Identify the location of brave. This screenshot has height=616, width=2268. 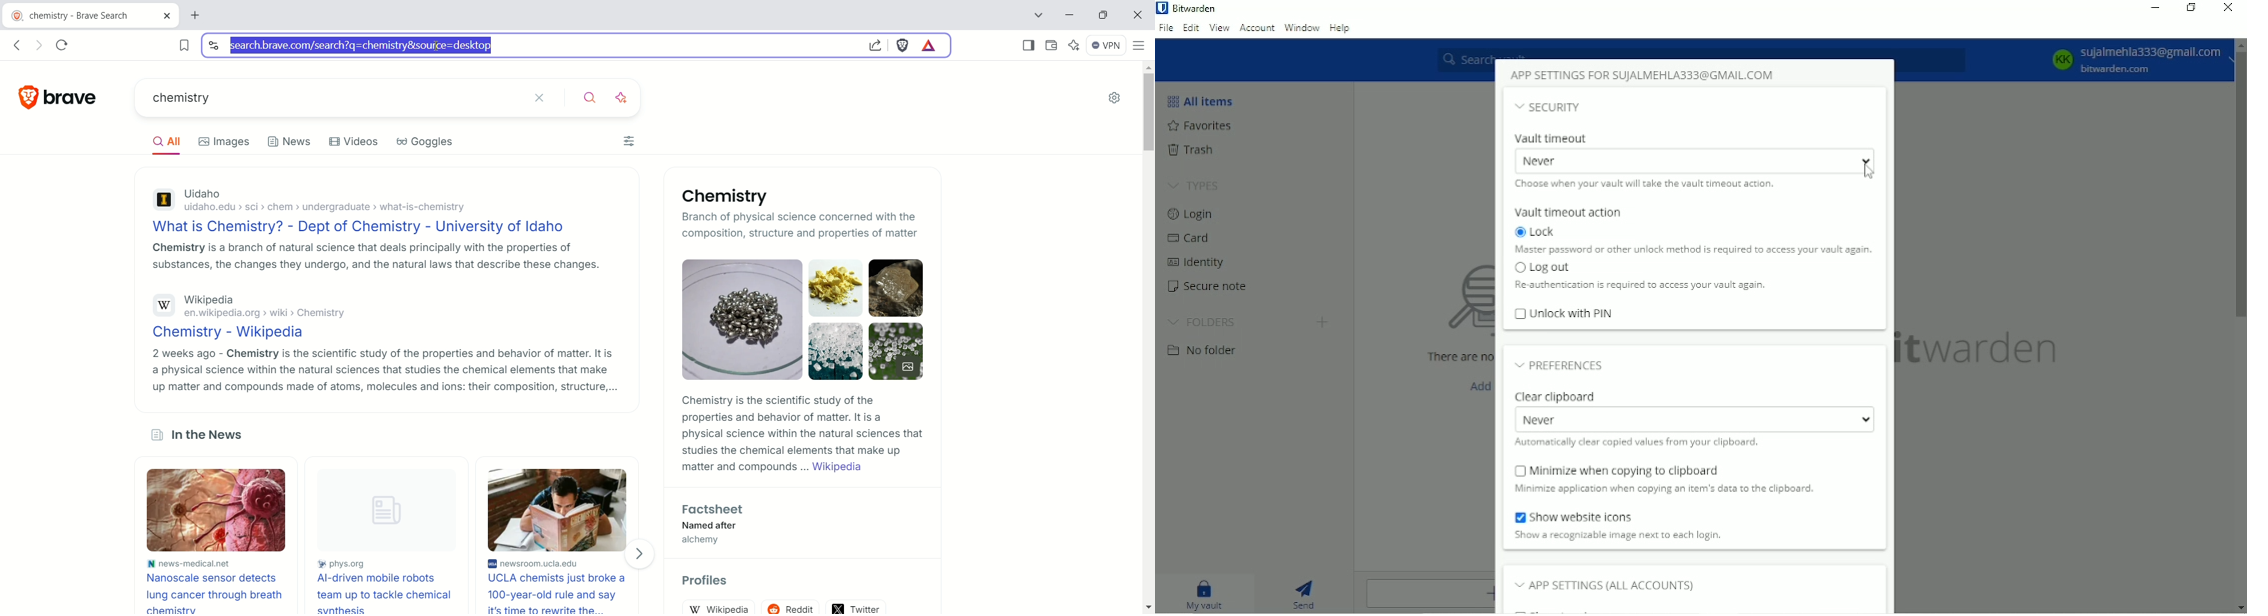
(78, 98).